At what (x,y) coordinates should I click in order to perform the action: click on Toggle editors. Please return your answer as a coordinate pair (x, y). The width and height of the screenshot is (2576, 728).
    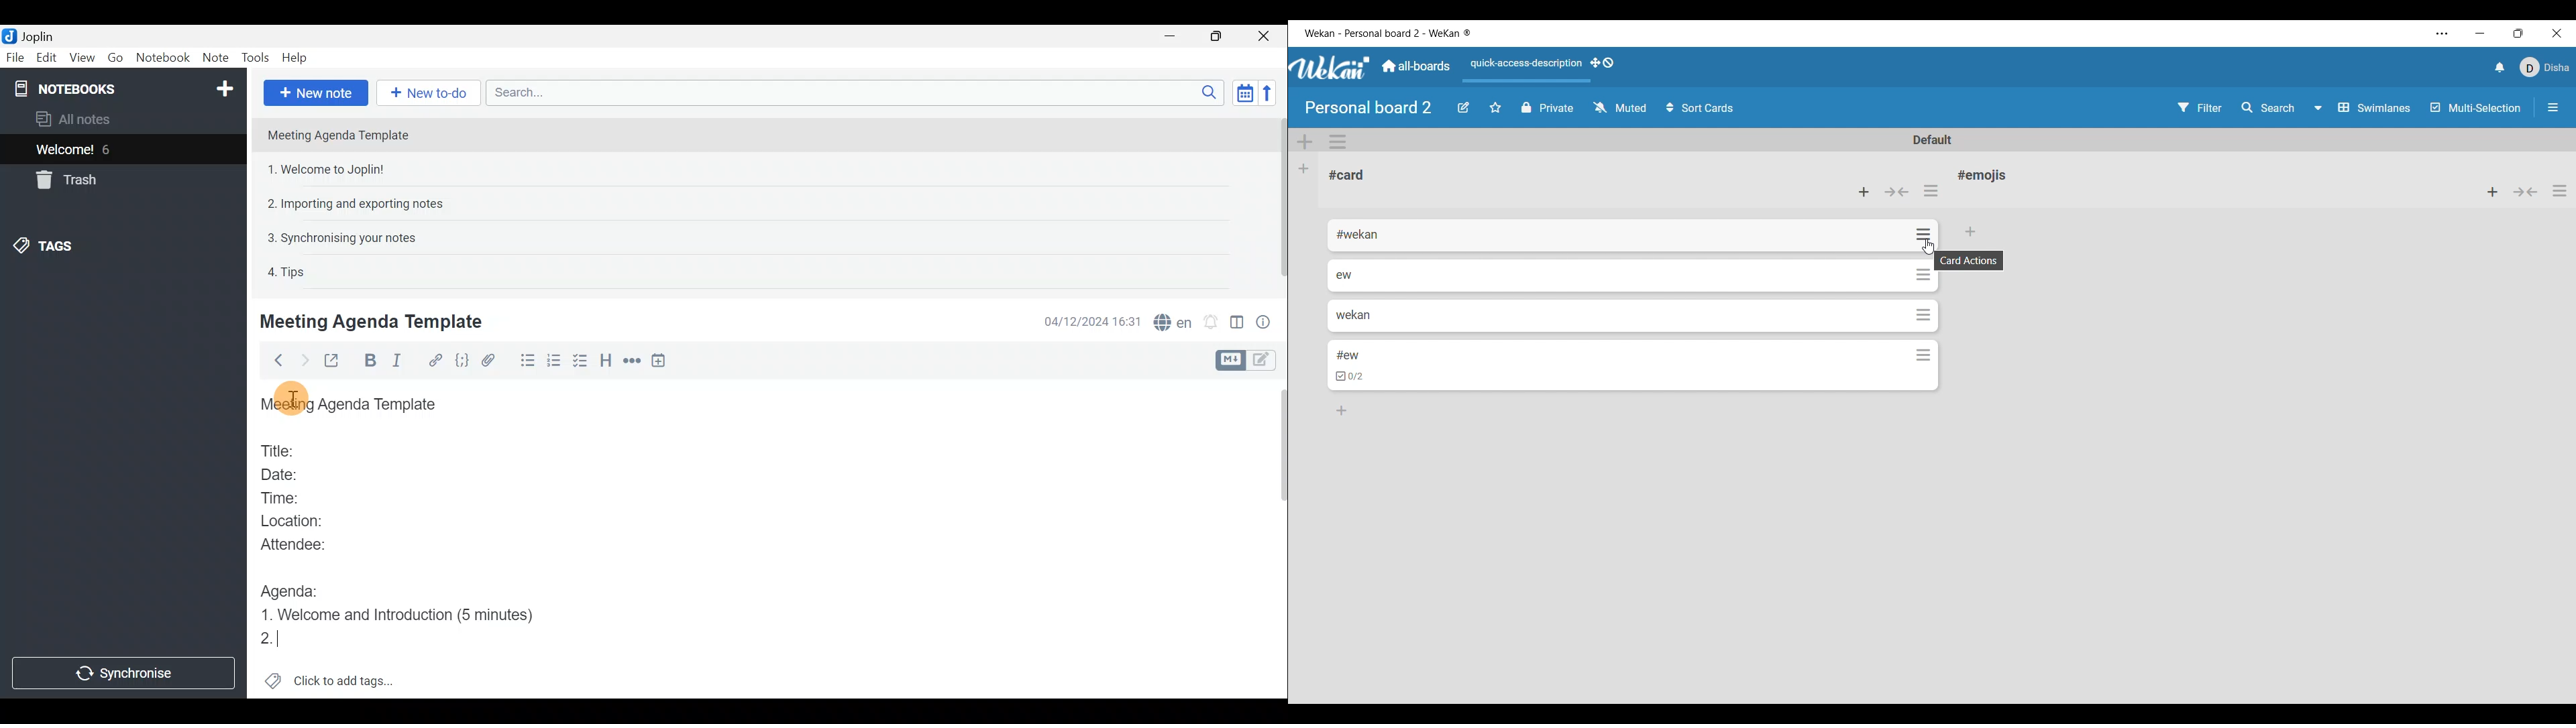
    Looking at the image, I should click on (1228, 361).